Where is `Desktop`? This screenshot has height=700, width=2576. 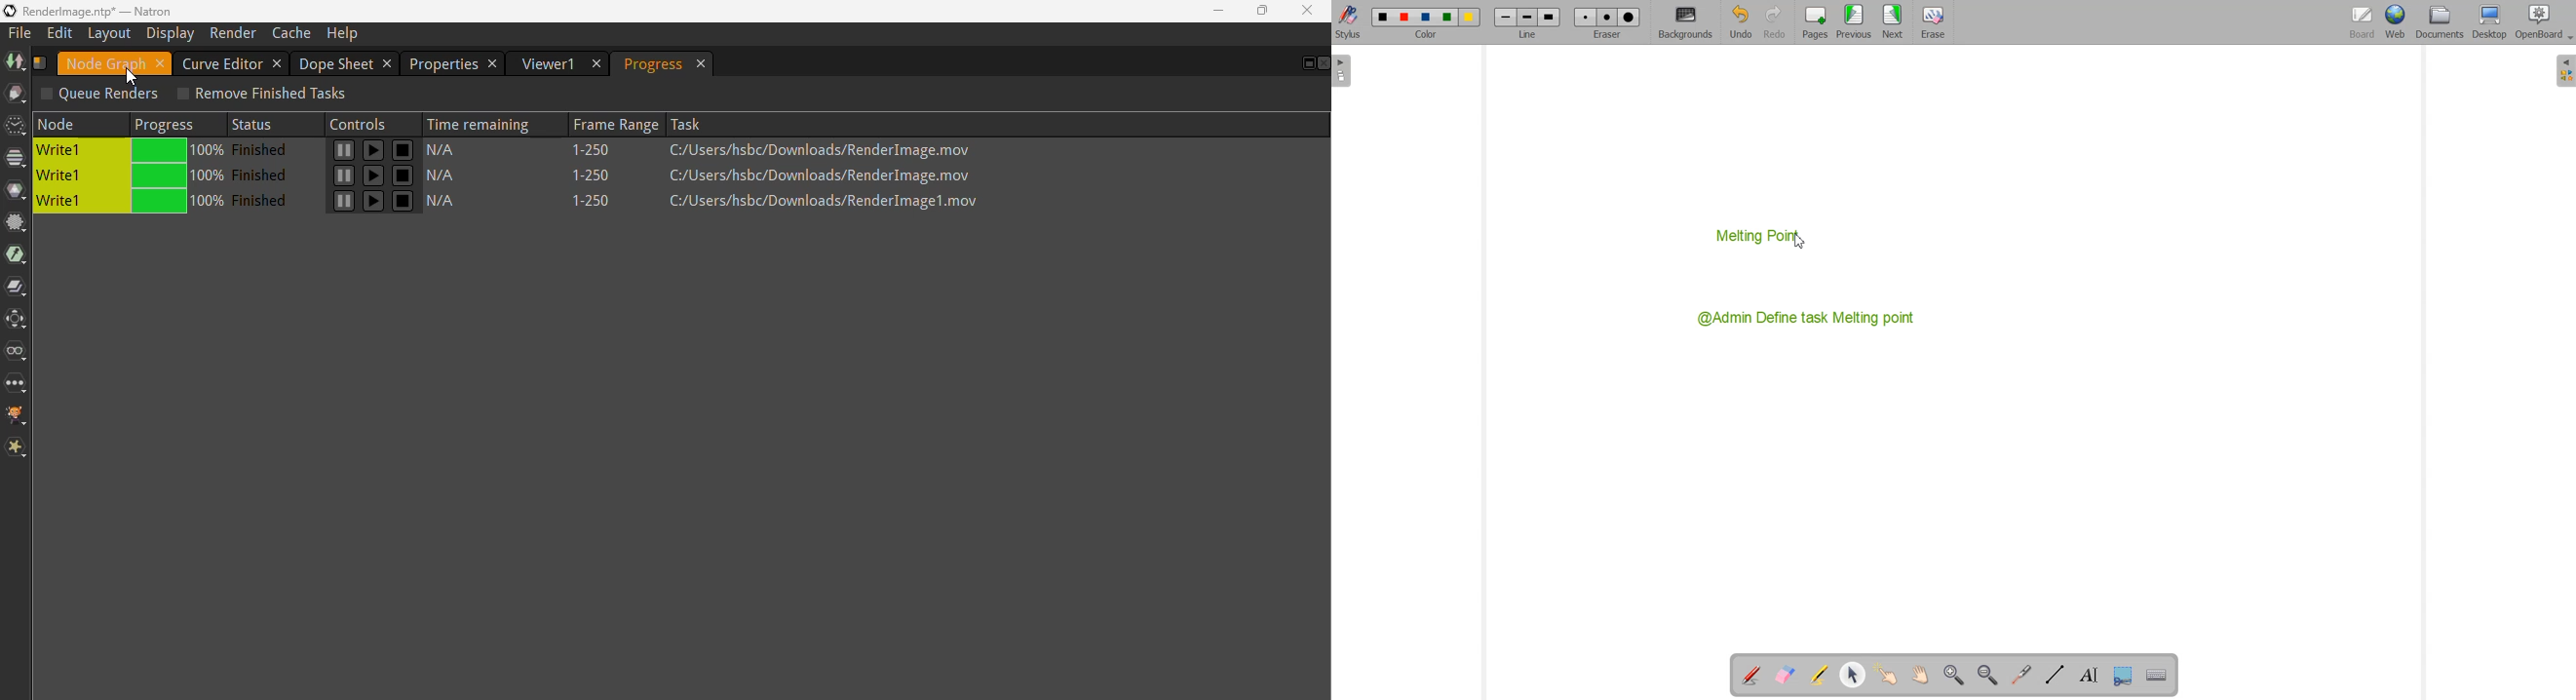
Desktop is located at coordinates (2491, 23).